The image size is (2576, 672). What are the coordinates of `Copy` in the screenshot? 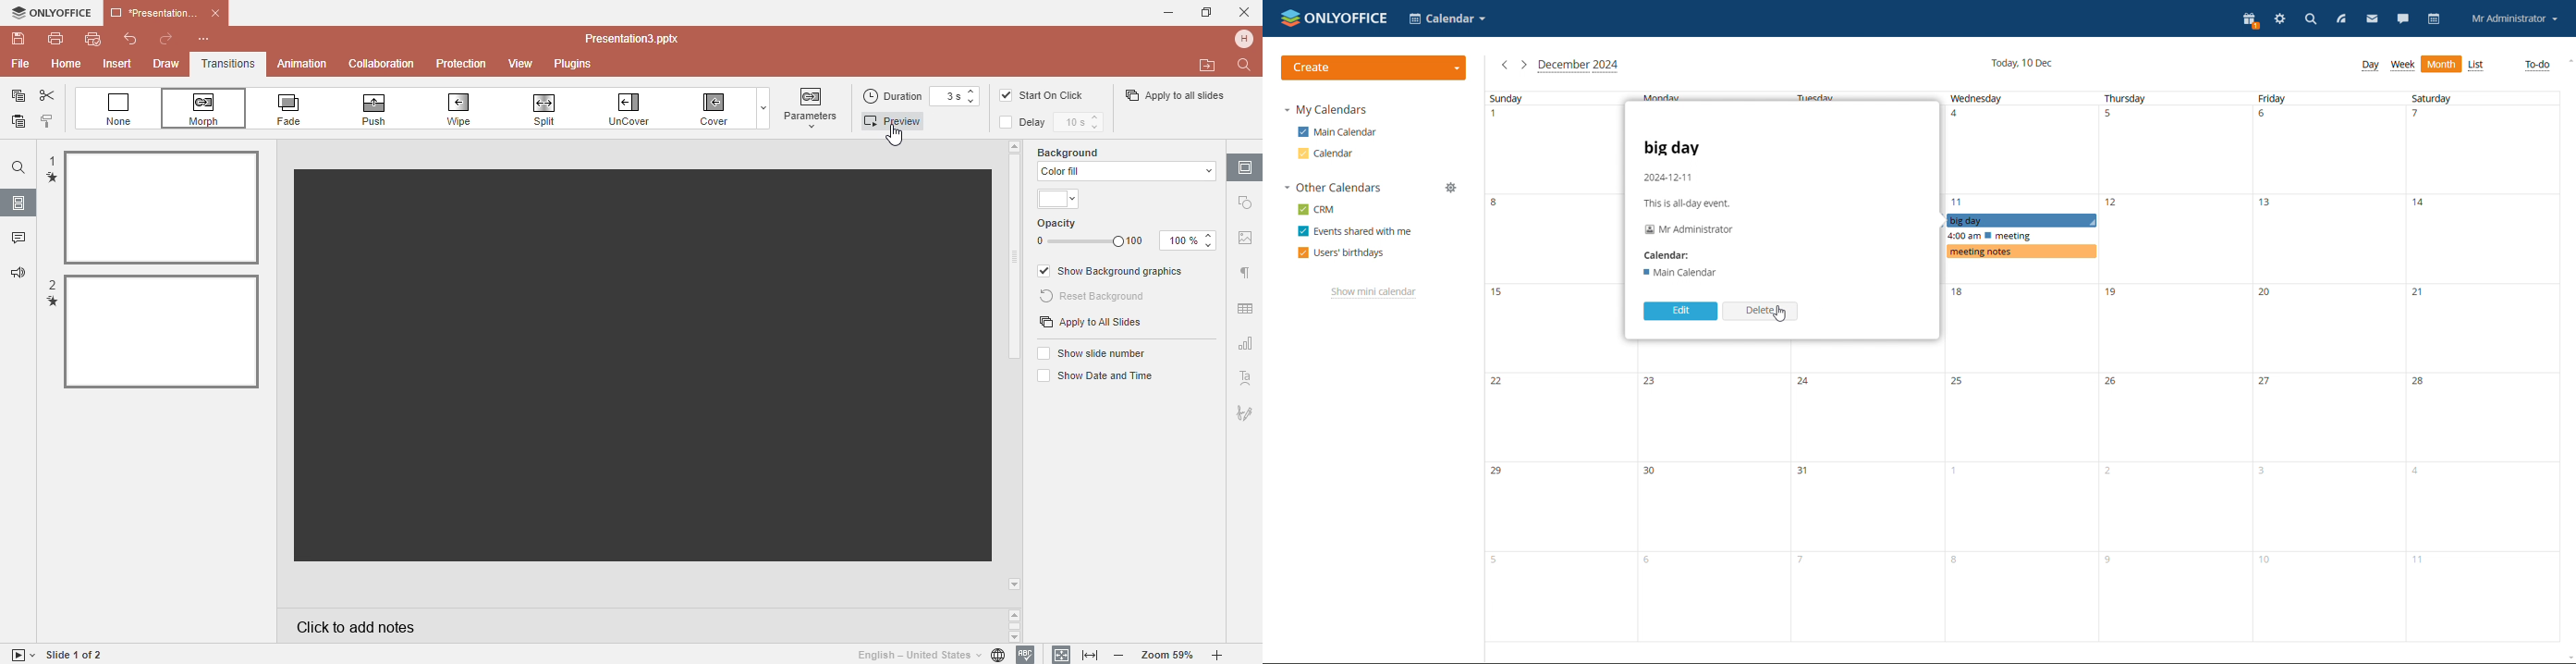 It's located at (15, 96).